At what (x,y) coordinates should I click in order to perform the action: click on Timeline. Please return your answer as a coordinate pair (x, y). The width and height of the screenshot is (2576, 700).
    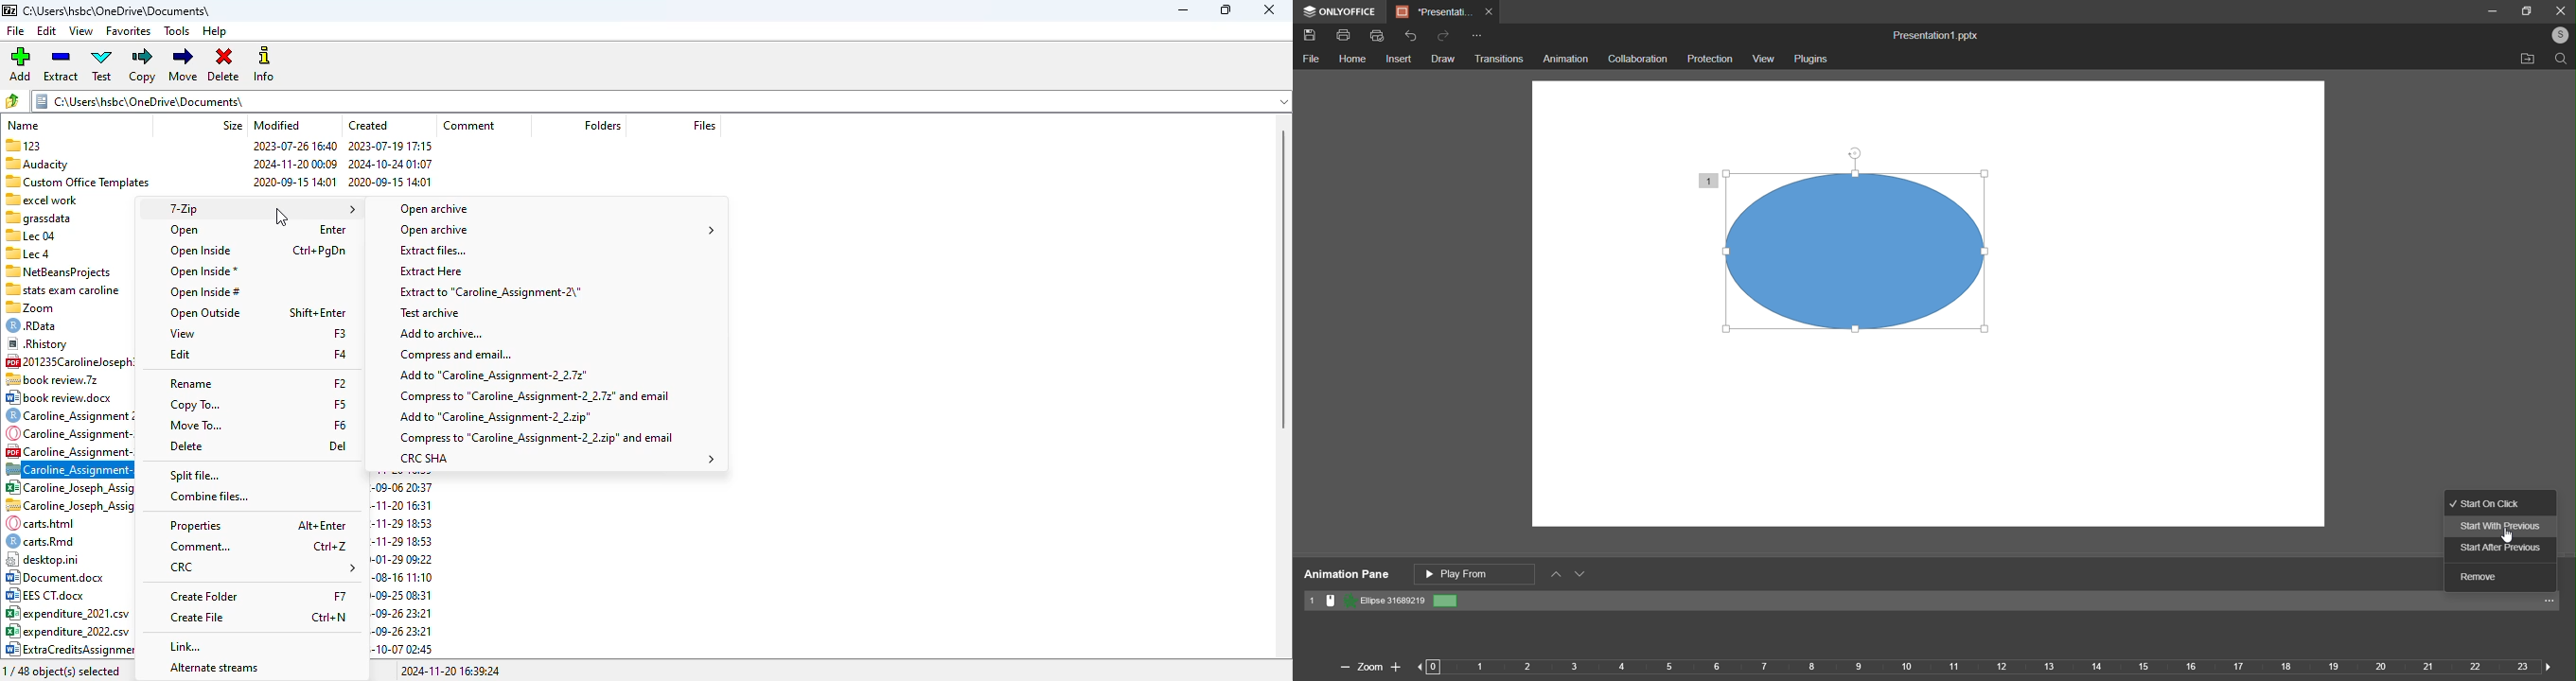
    Looking at the image, I should click on (1986, 668).